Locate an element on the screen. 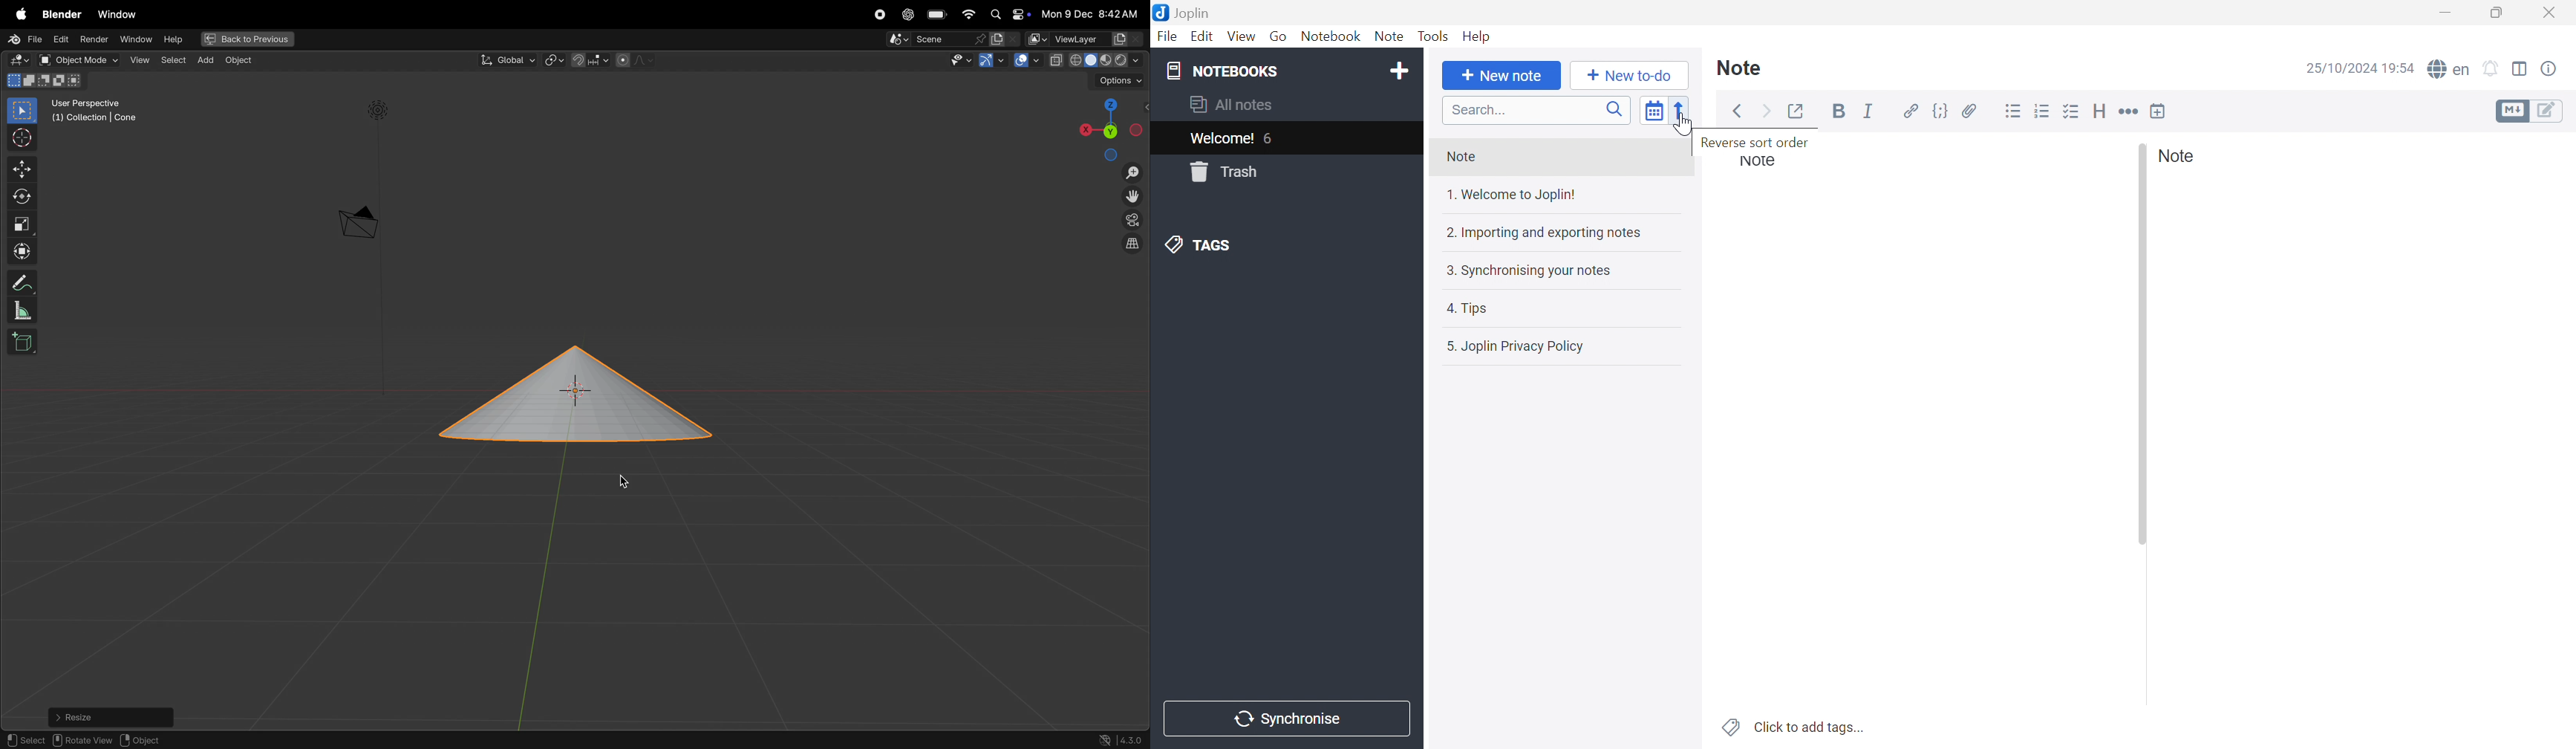 This screenshot has height=756, width=2576. Toggle external editing is located at coordinates (1800, 111).